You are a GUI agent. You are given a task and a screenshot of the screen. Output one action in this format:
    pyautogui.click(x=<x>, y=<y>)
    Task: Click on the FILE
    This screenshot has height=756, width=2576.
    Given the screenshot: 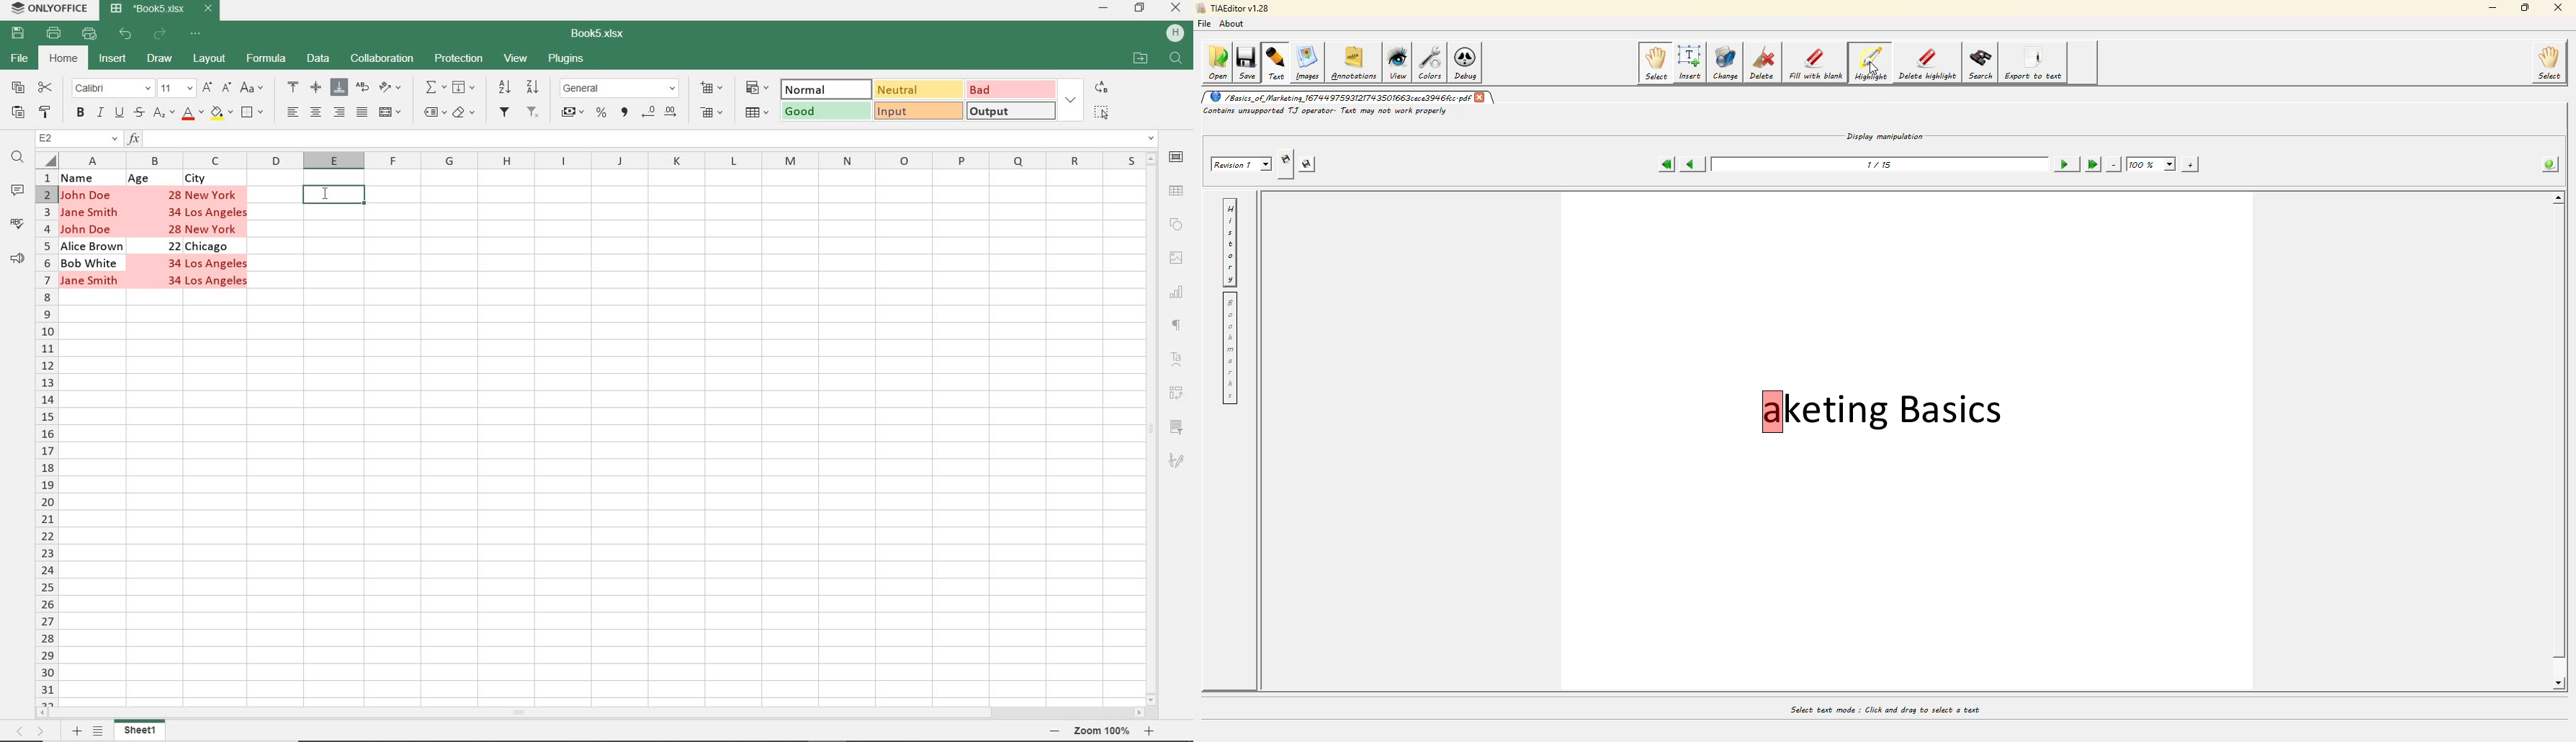 What is the action you would take?
    pyautogui.click(x=22, y=60)
    